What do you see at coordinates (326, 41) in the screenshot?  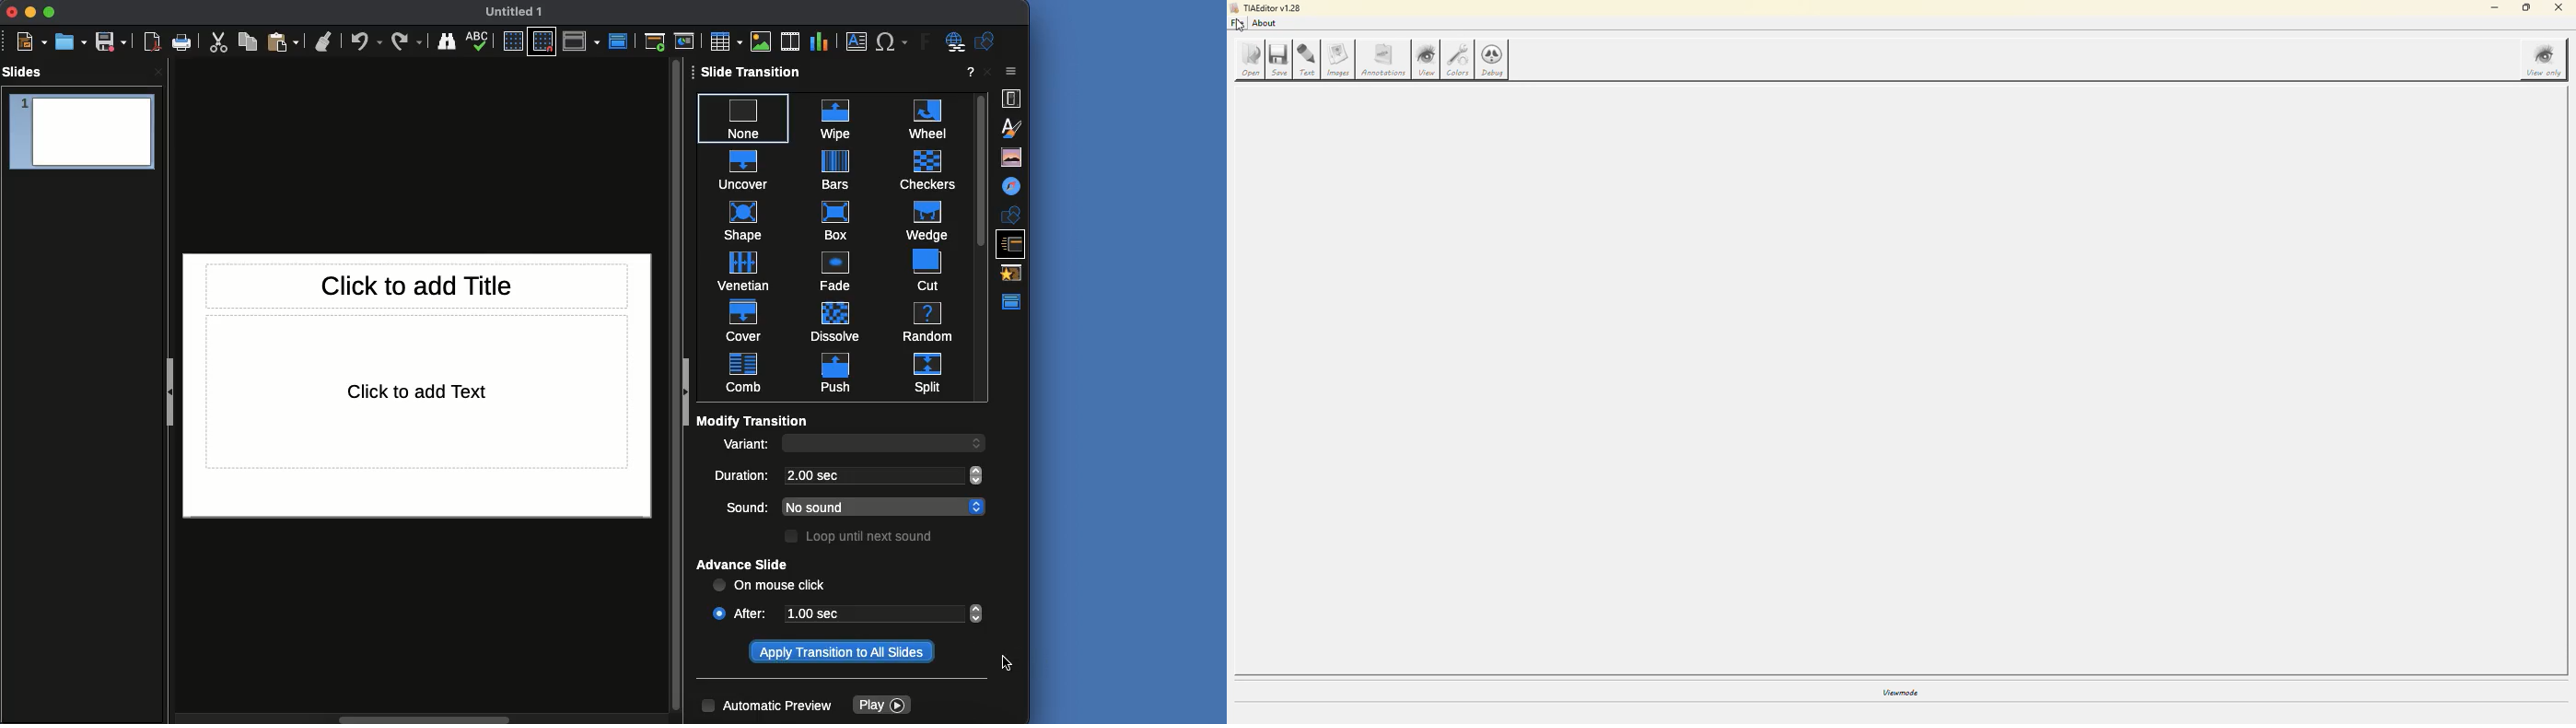 I see `Clean formatting` at bounding box center [326, 41].